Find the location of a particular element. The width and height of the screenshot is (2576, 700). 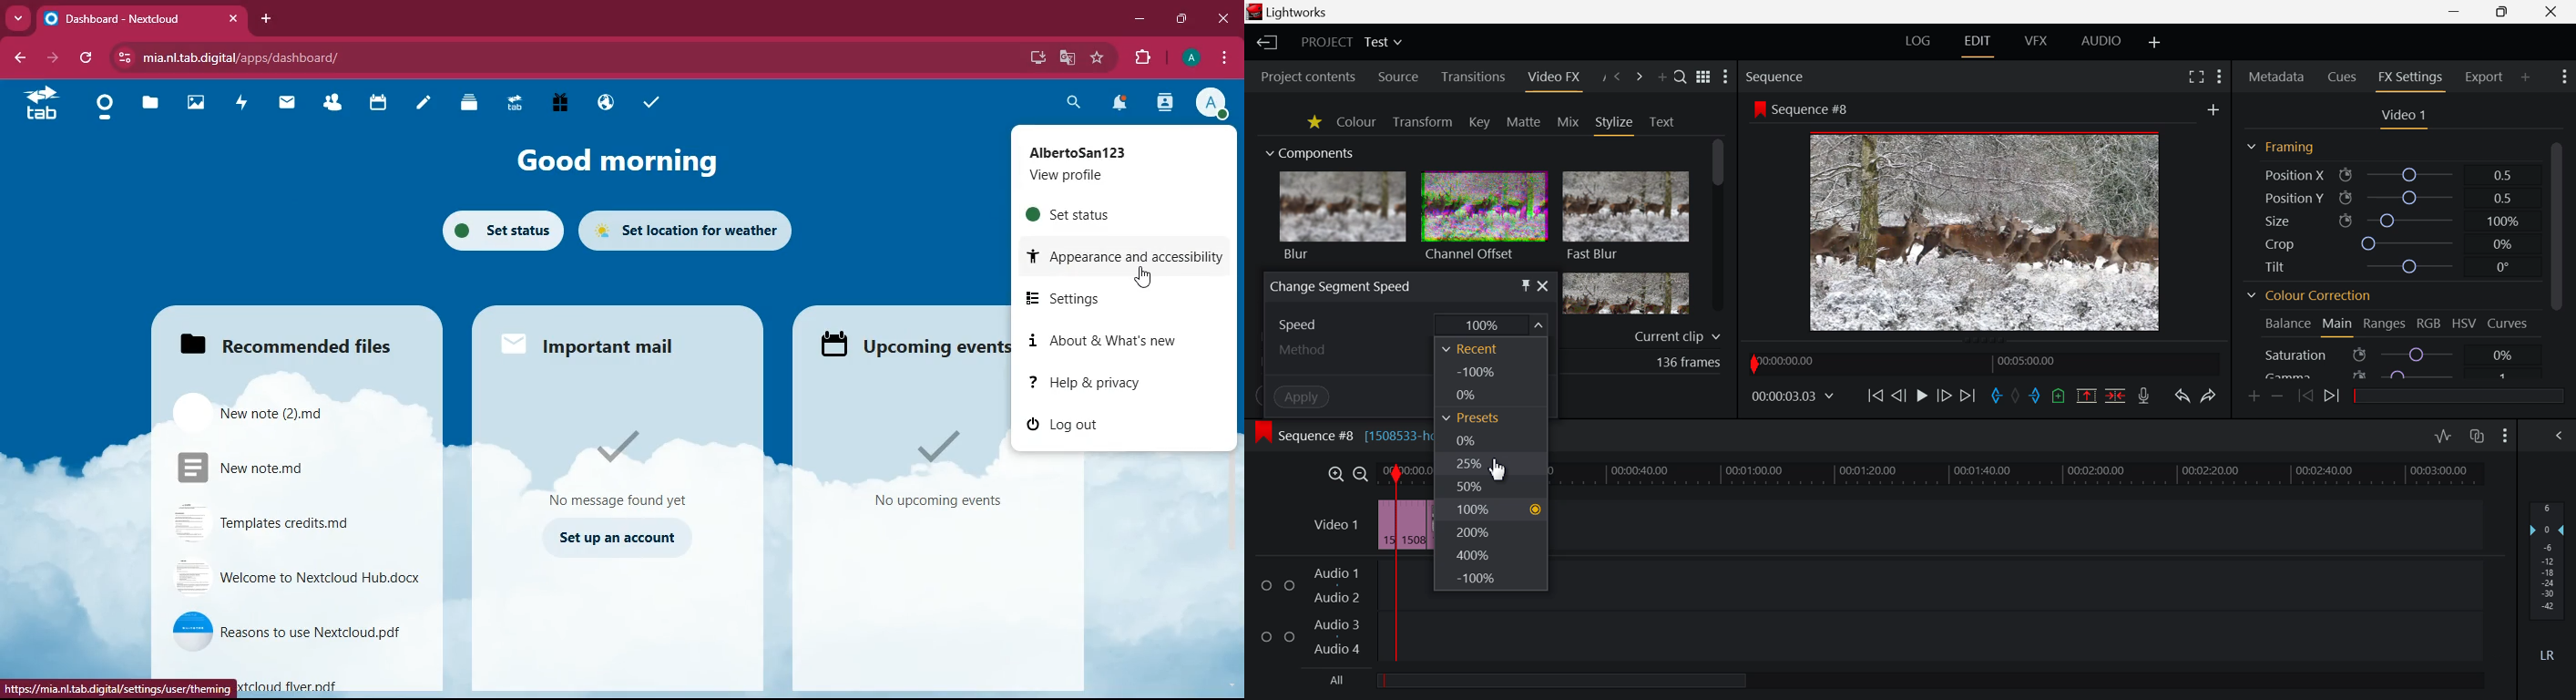

Scroll Bar is located at coordinates (2557, 256).